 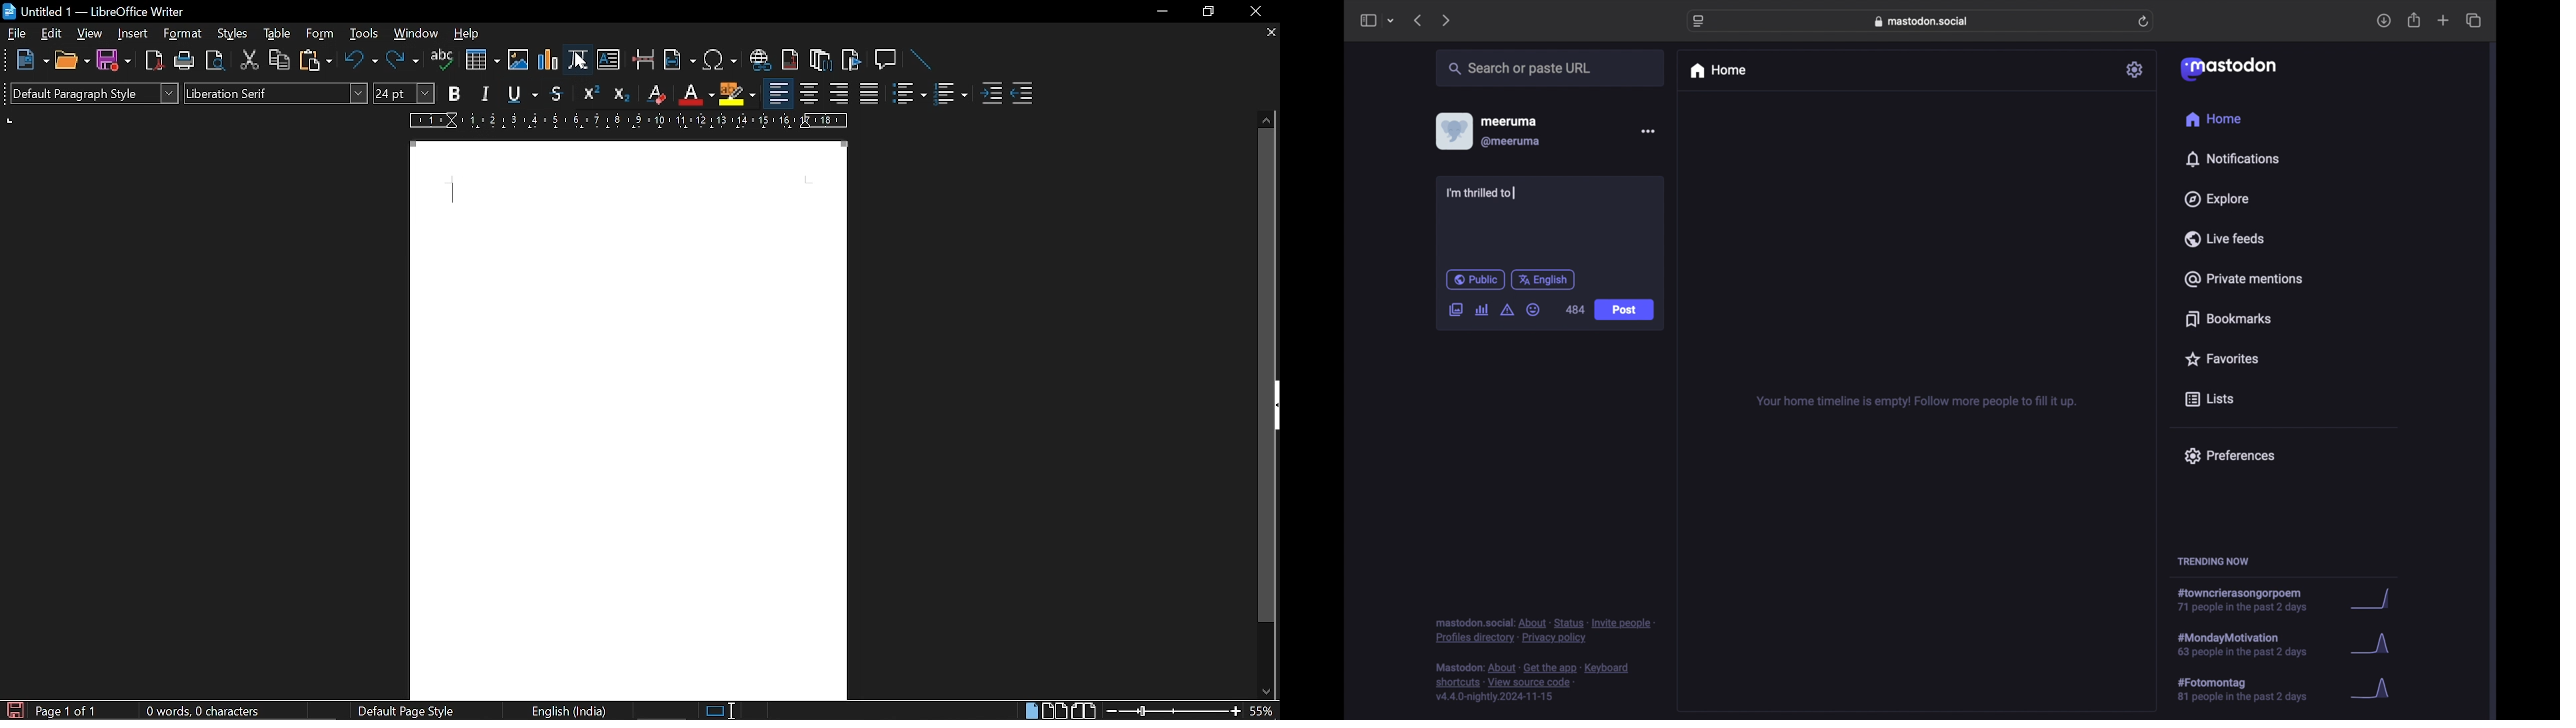 What do you see at coordinates (1171, 712) in the screenshot?
I see `change zoom` at bounding box center [1171, 712].